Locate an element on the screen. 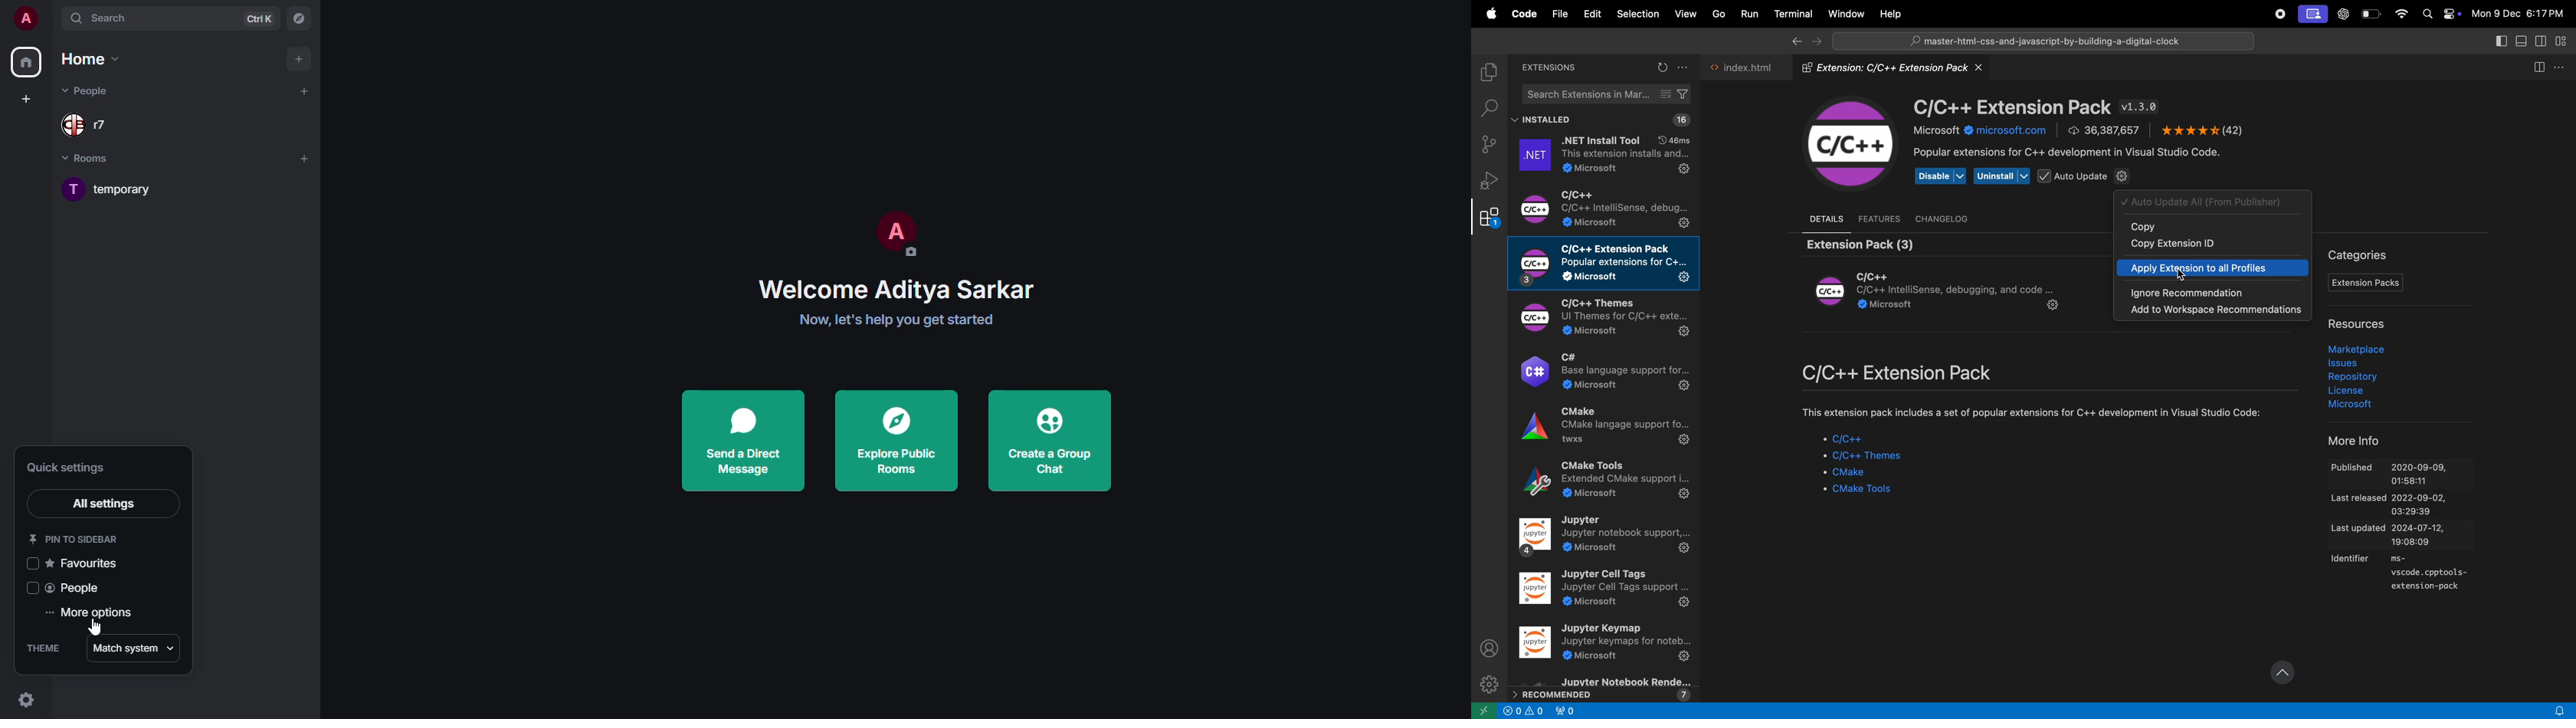 This screenshot has height=728, width=2576. .net extensions is located at coordinates (1603, 156).